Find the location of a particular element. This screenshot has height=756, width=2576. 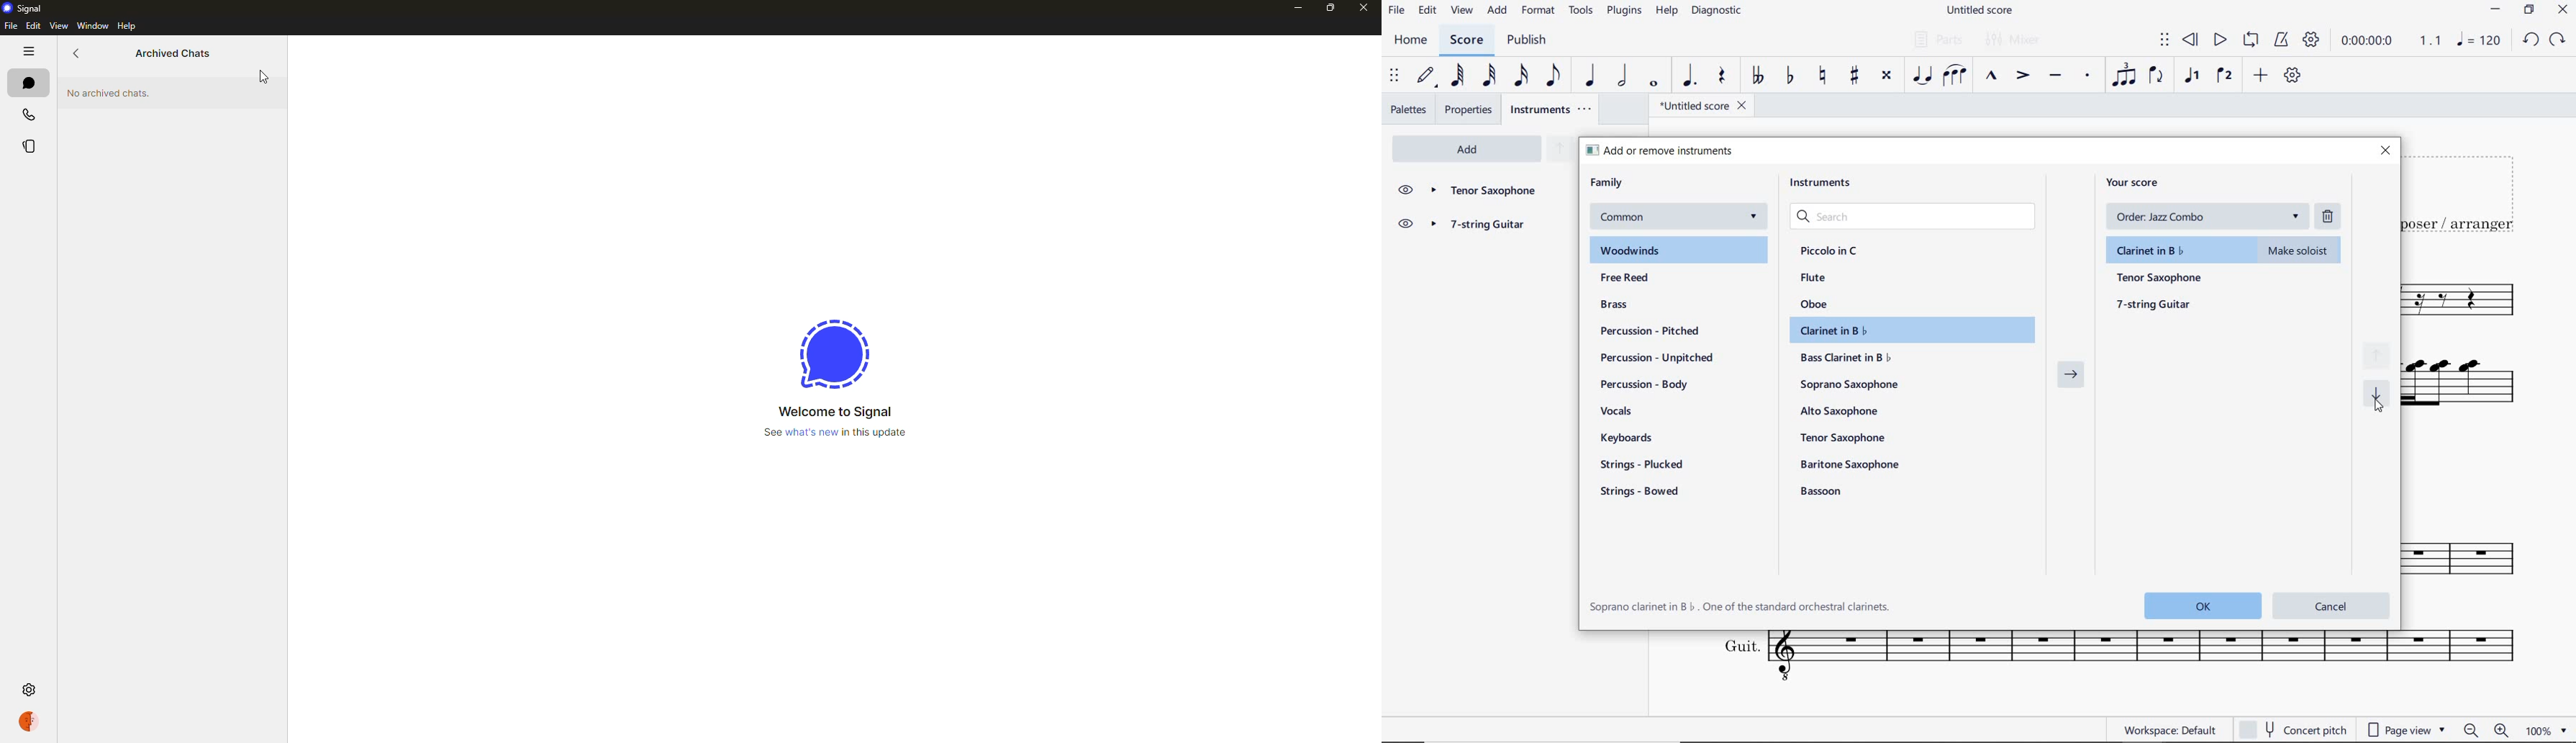

REST is located at coordinates (1722, 77).